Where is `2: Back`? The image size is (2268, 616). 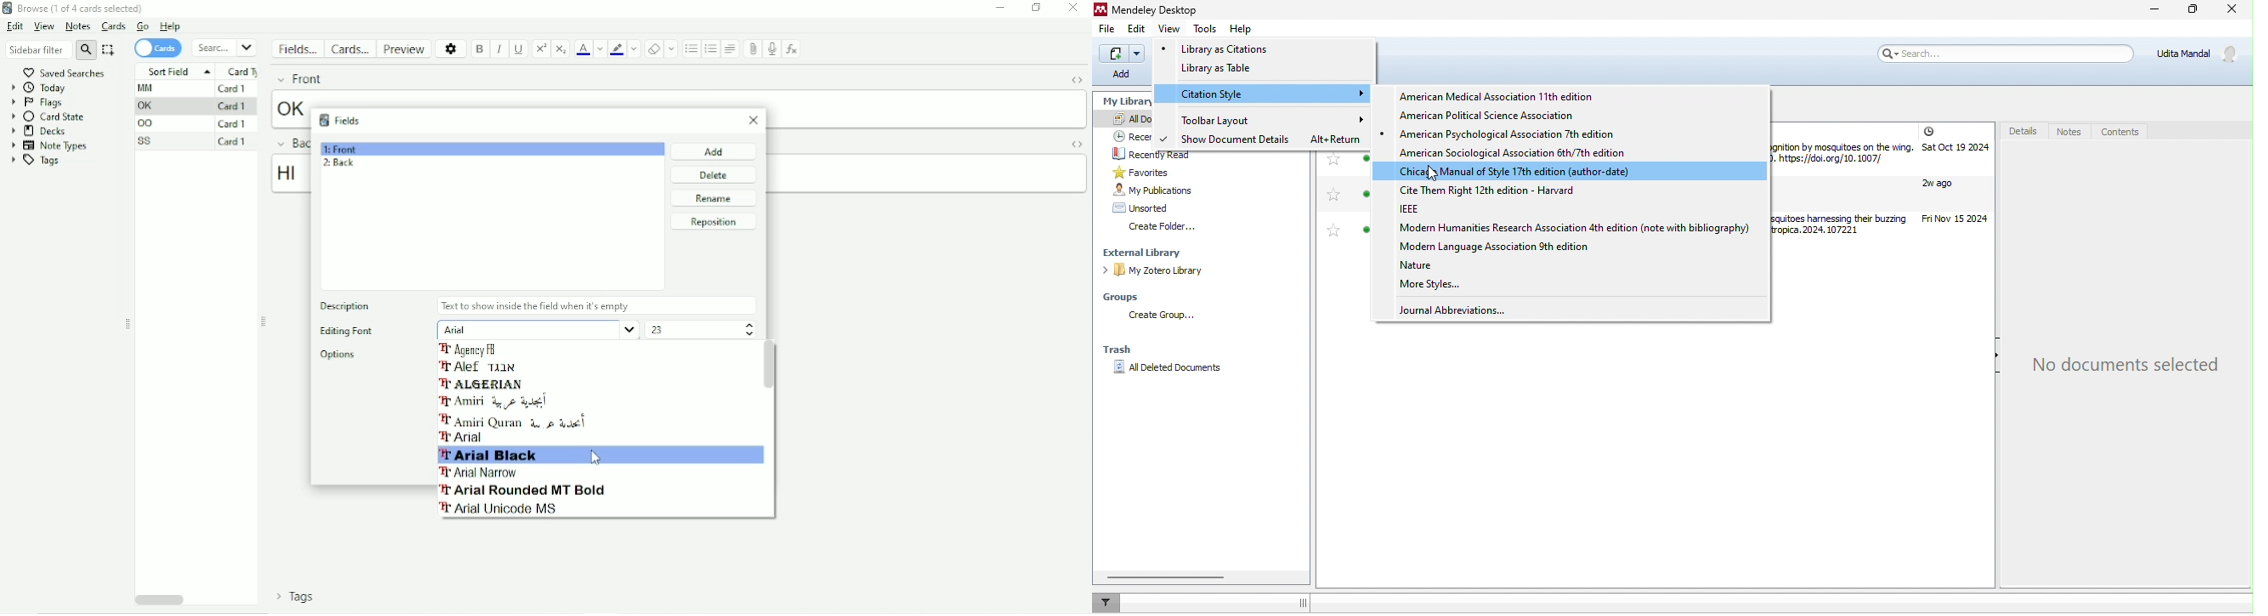 2: Back is located at coordinates (341, 163).